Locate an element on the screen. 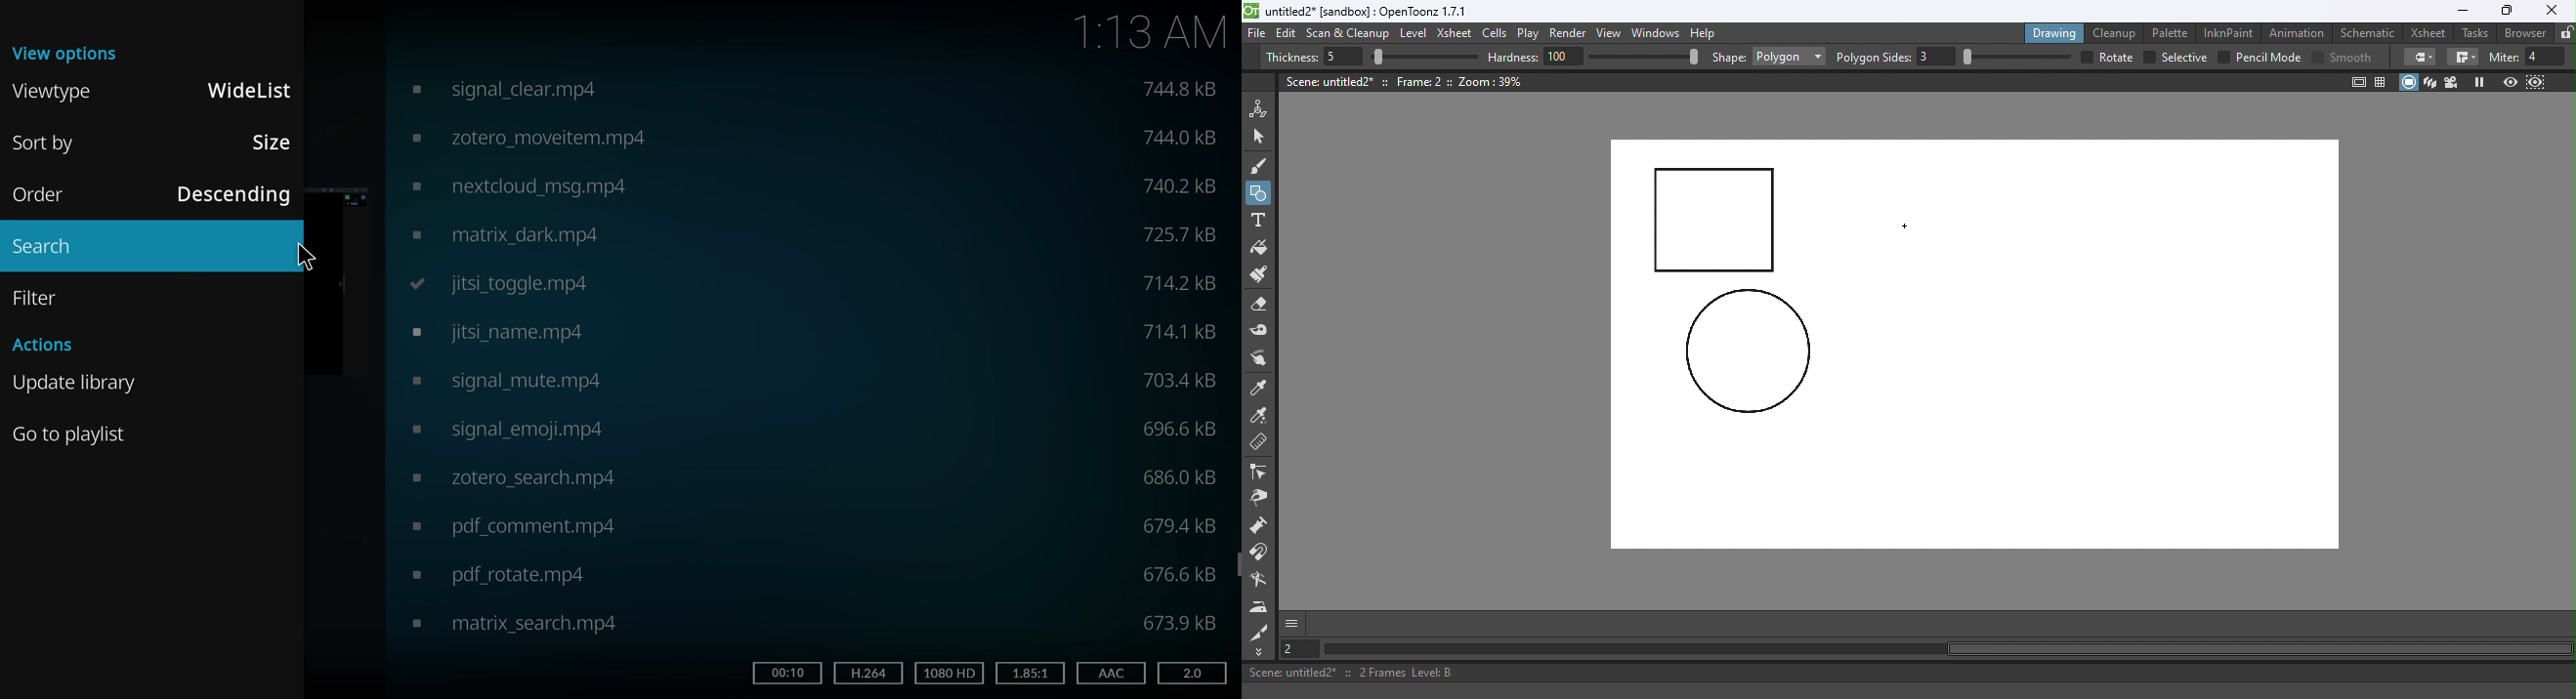 Image resolution: width=2576 pixels, height=700 pixels. video is located at coordinates (517, 331).